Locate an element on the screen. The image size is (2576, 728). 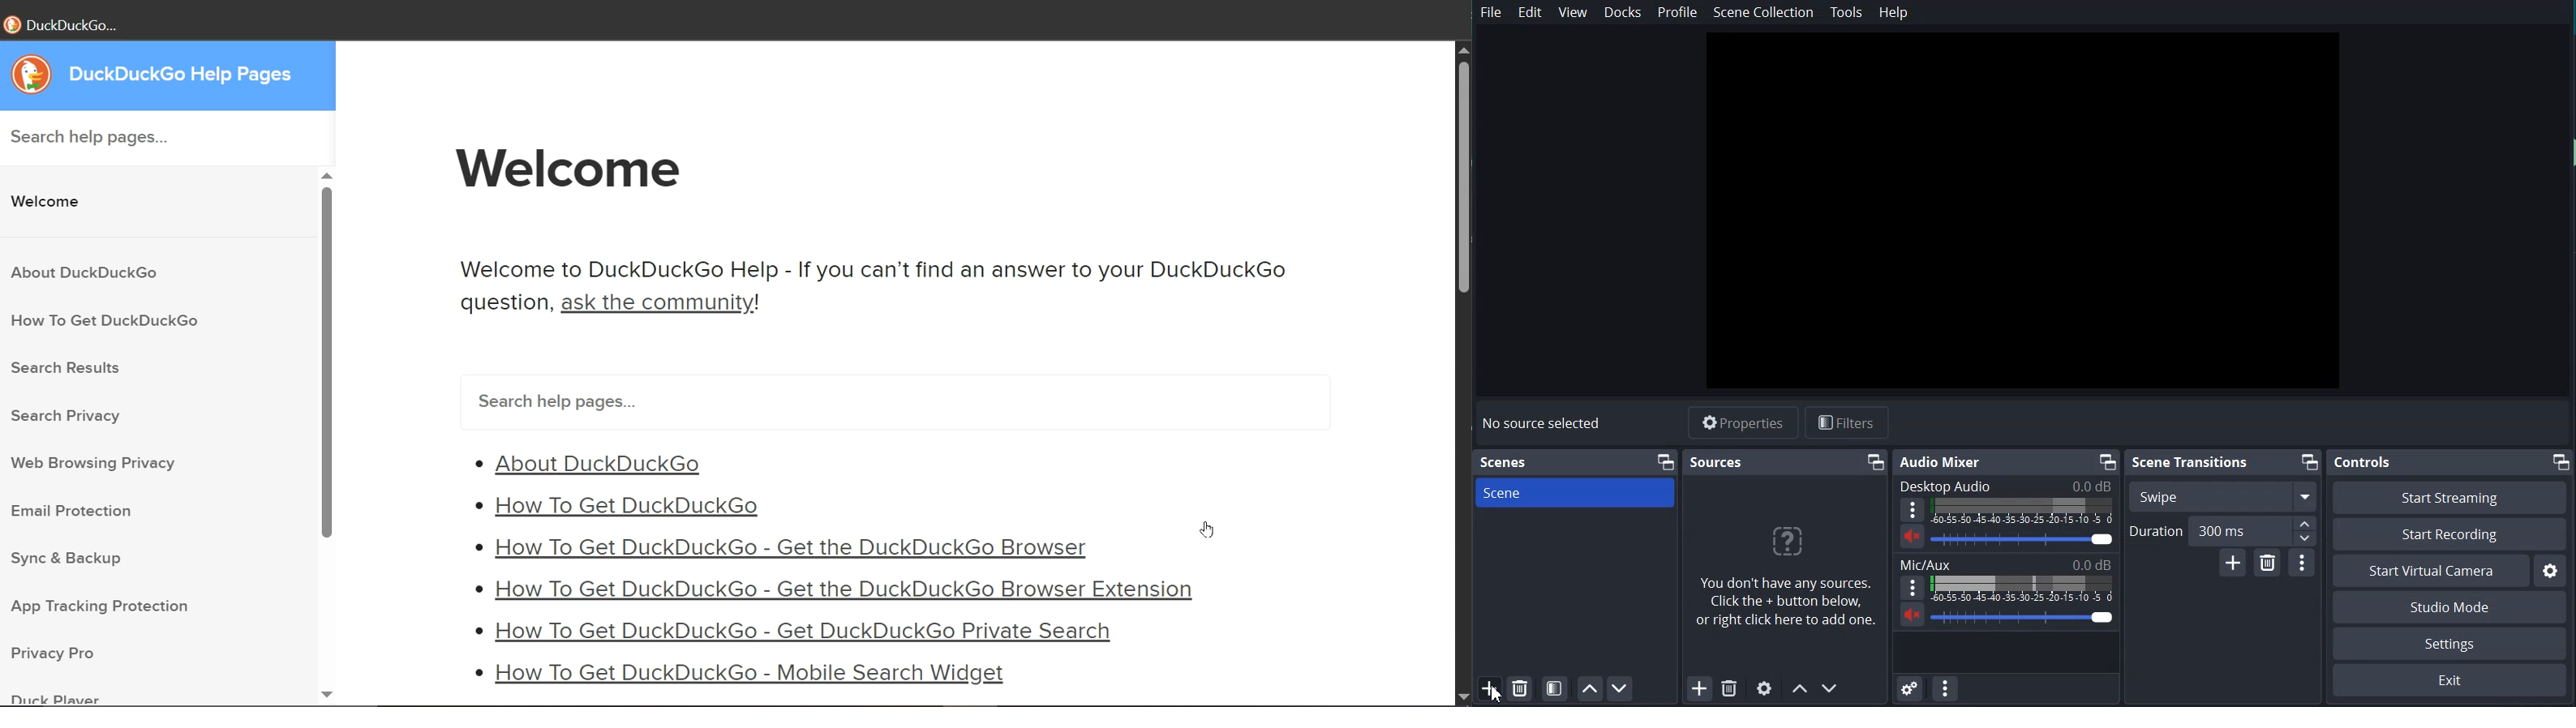
Start Recording is located at coordinates (2450, 533).